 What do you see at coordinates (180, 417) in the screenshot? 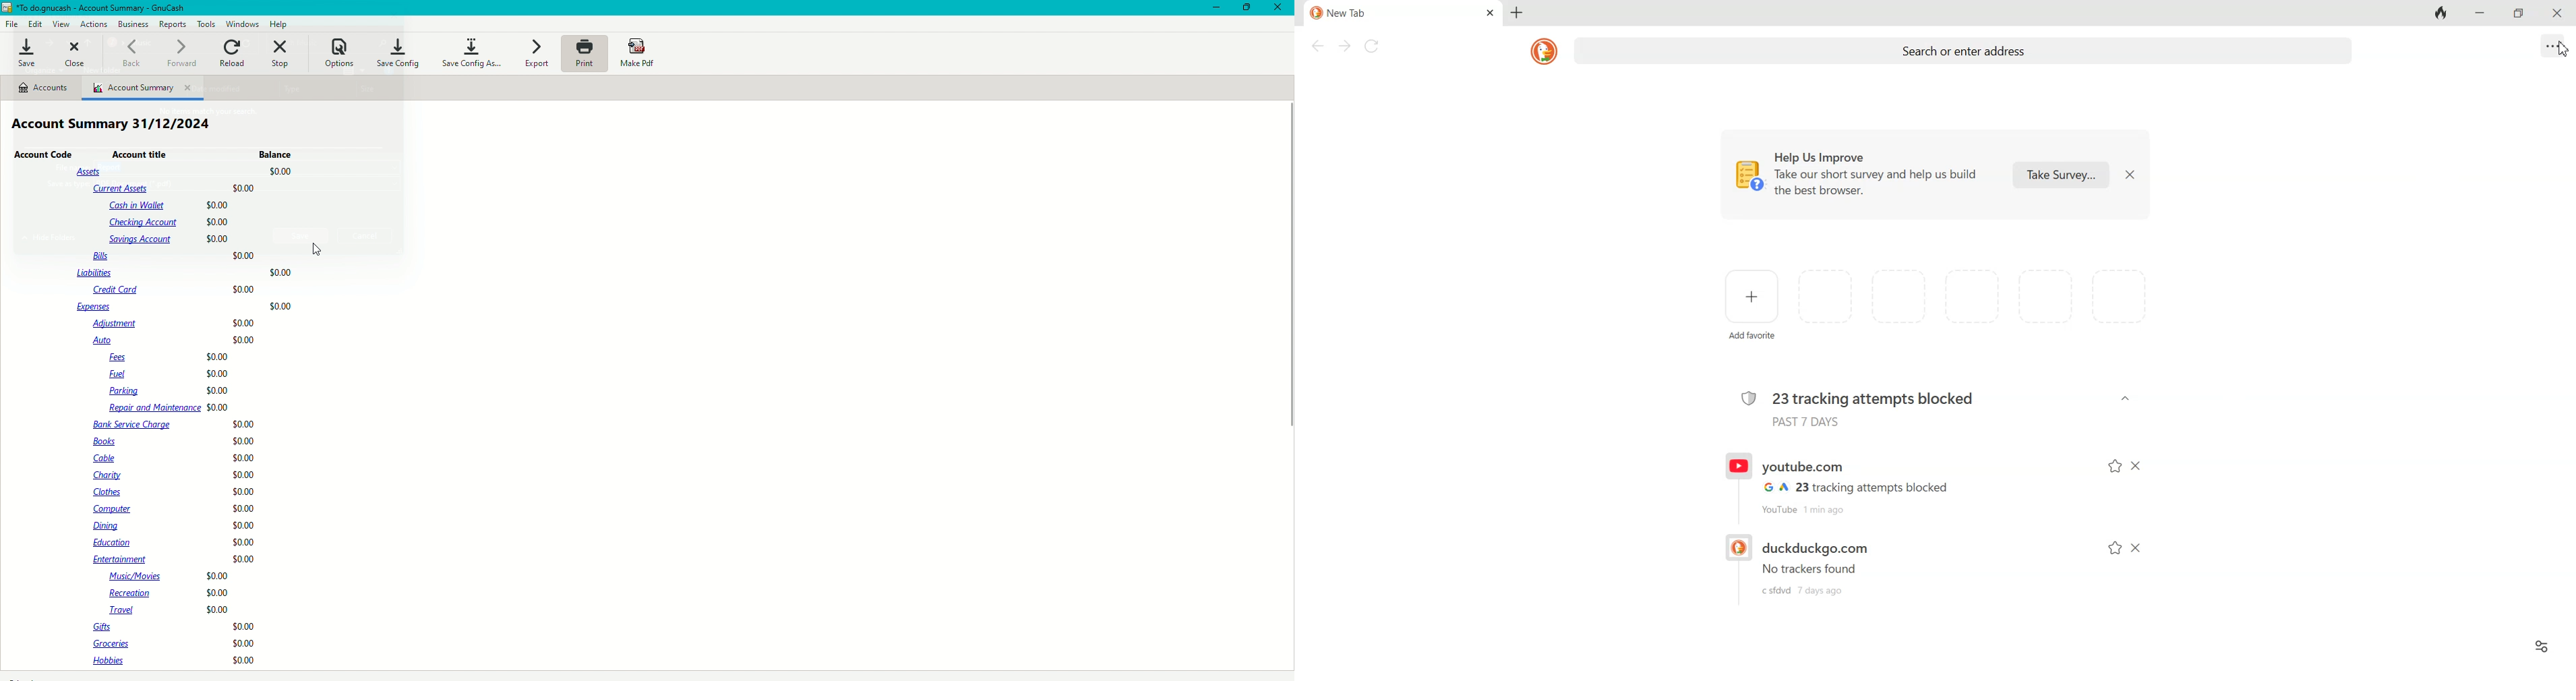
I see `Account details` at bounding box center [180, 417].